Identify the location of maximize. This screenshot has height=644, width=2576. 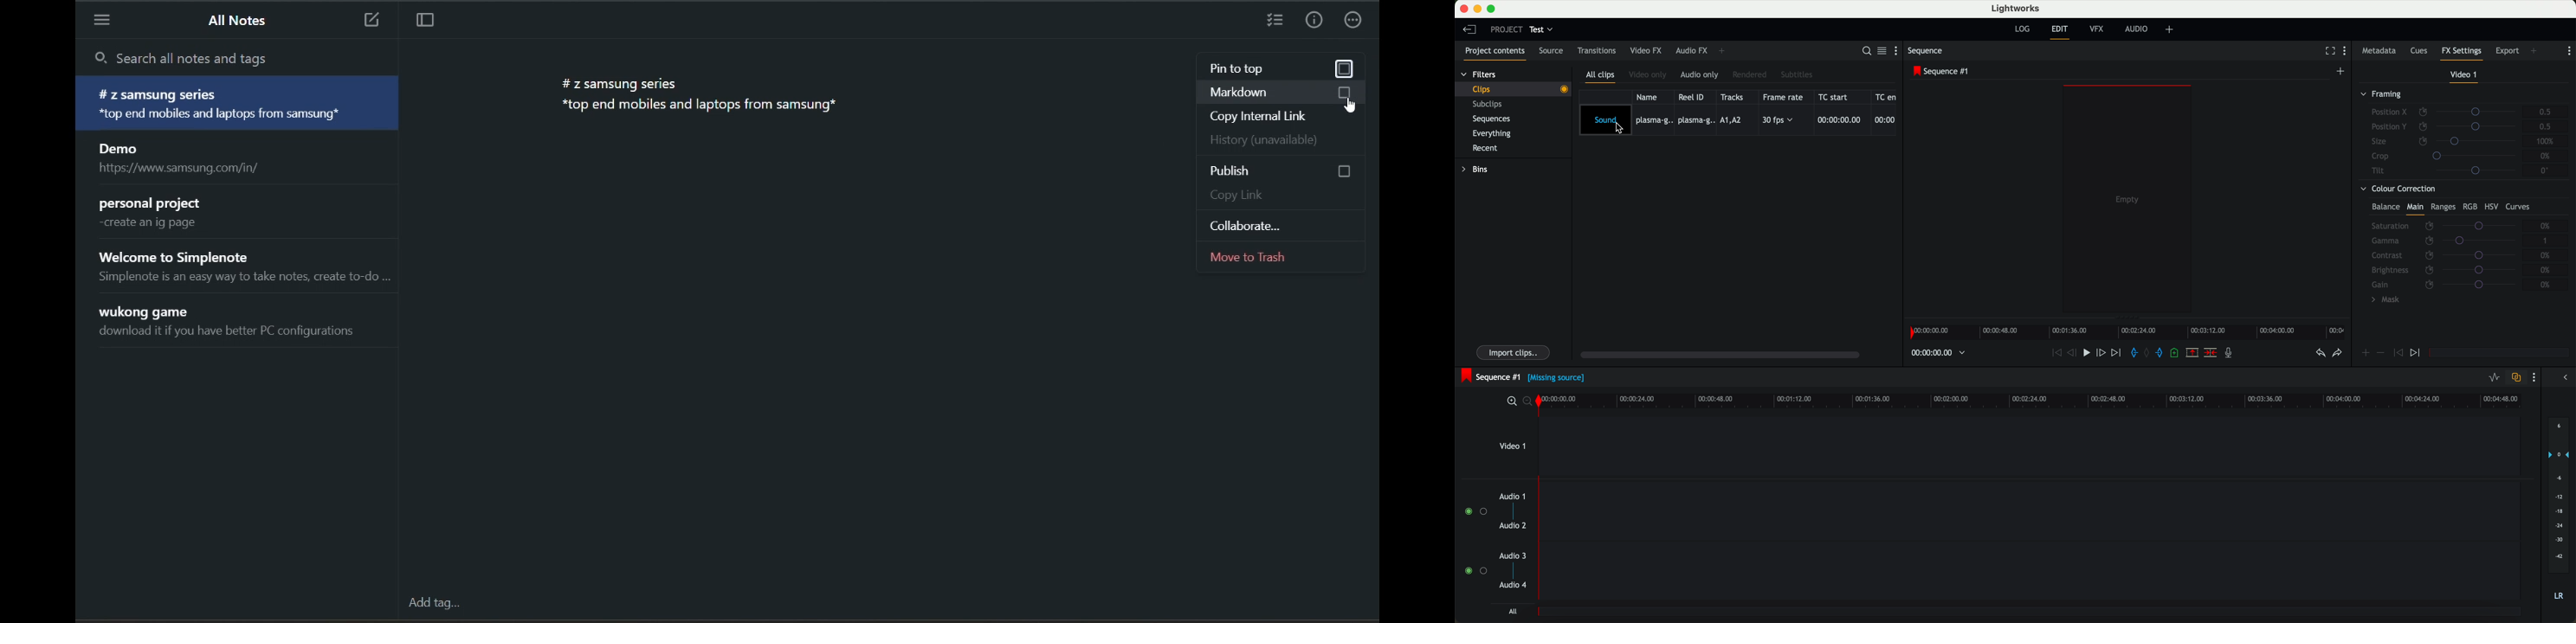
(1493, 9).